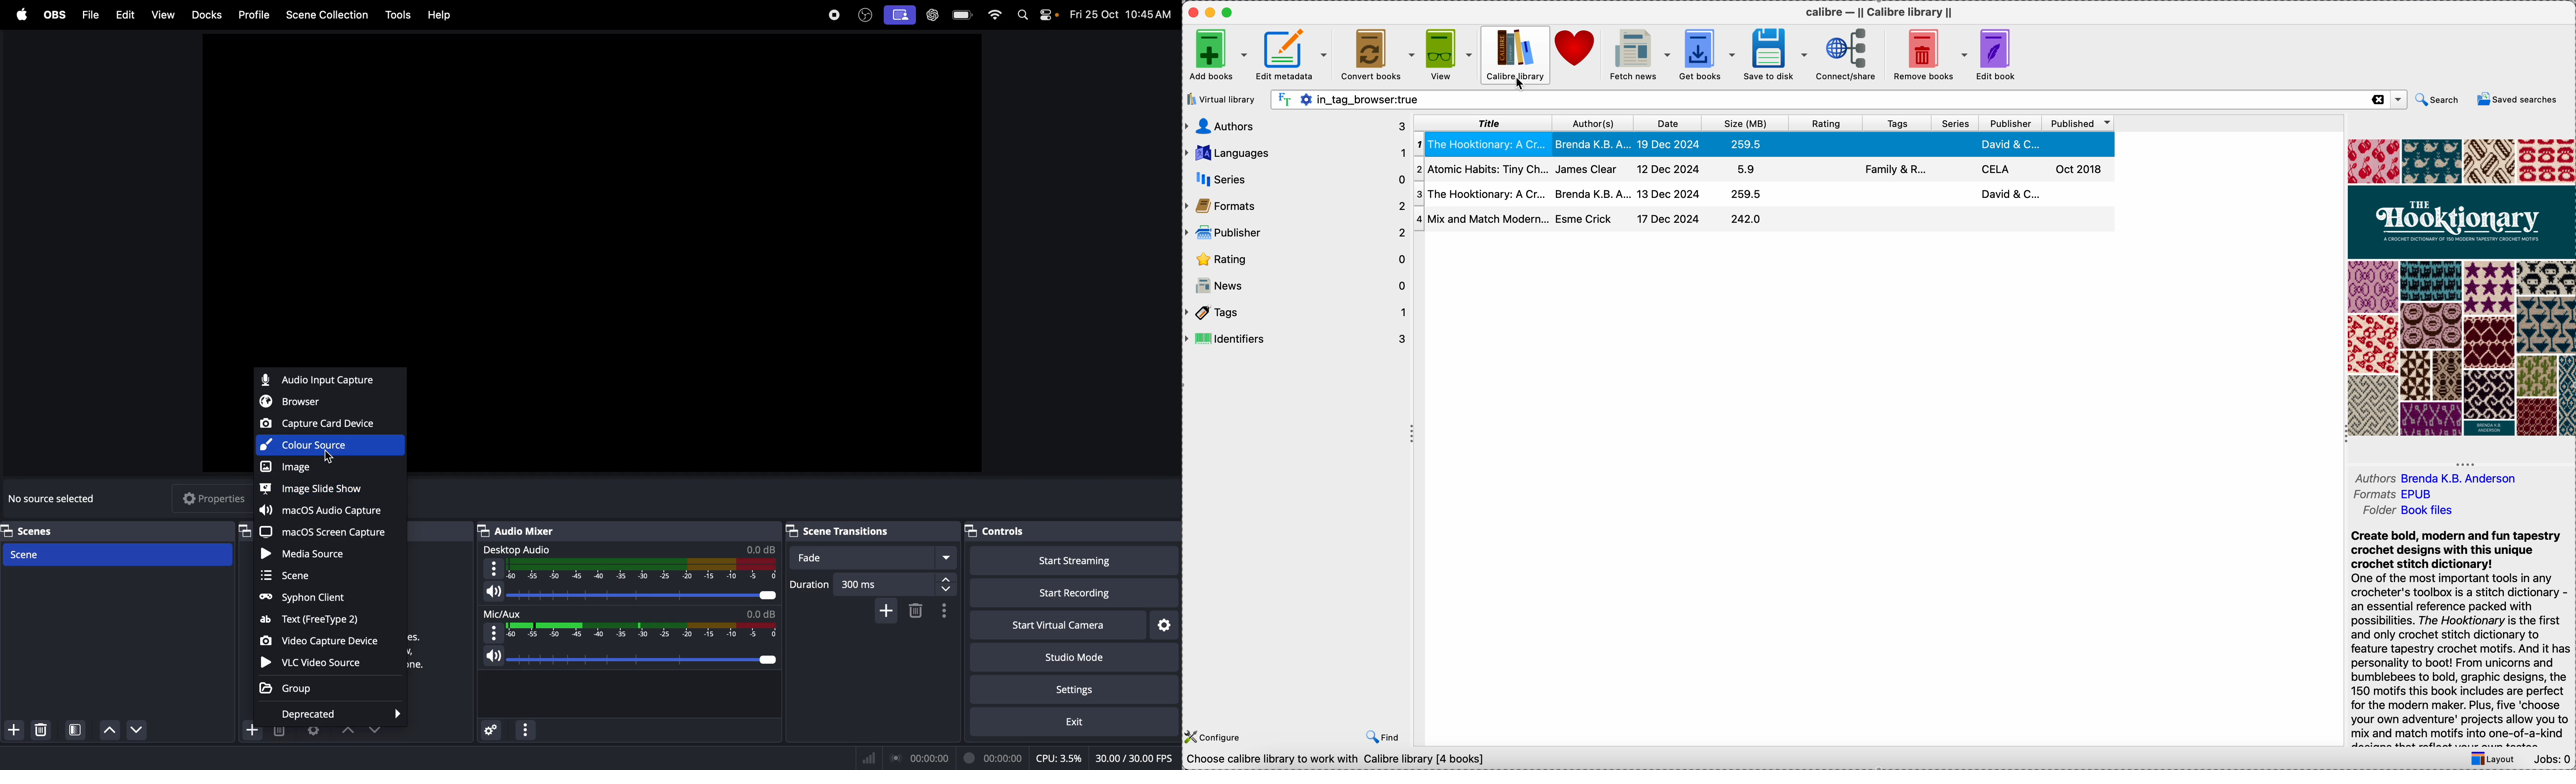  Describe the element at coordinates (161, 14) in the screenshot. I see `view` at that location.